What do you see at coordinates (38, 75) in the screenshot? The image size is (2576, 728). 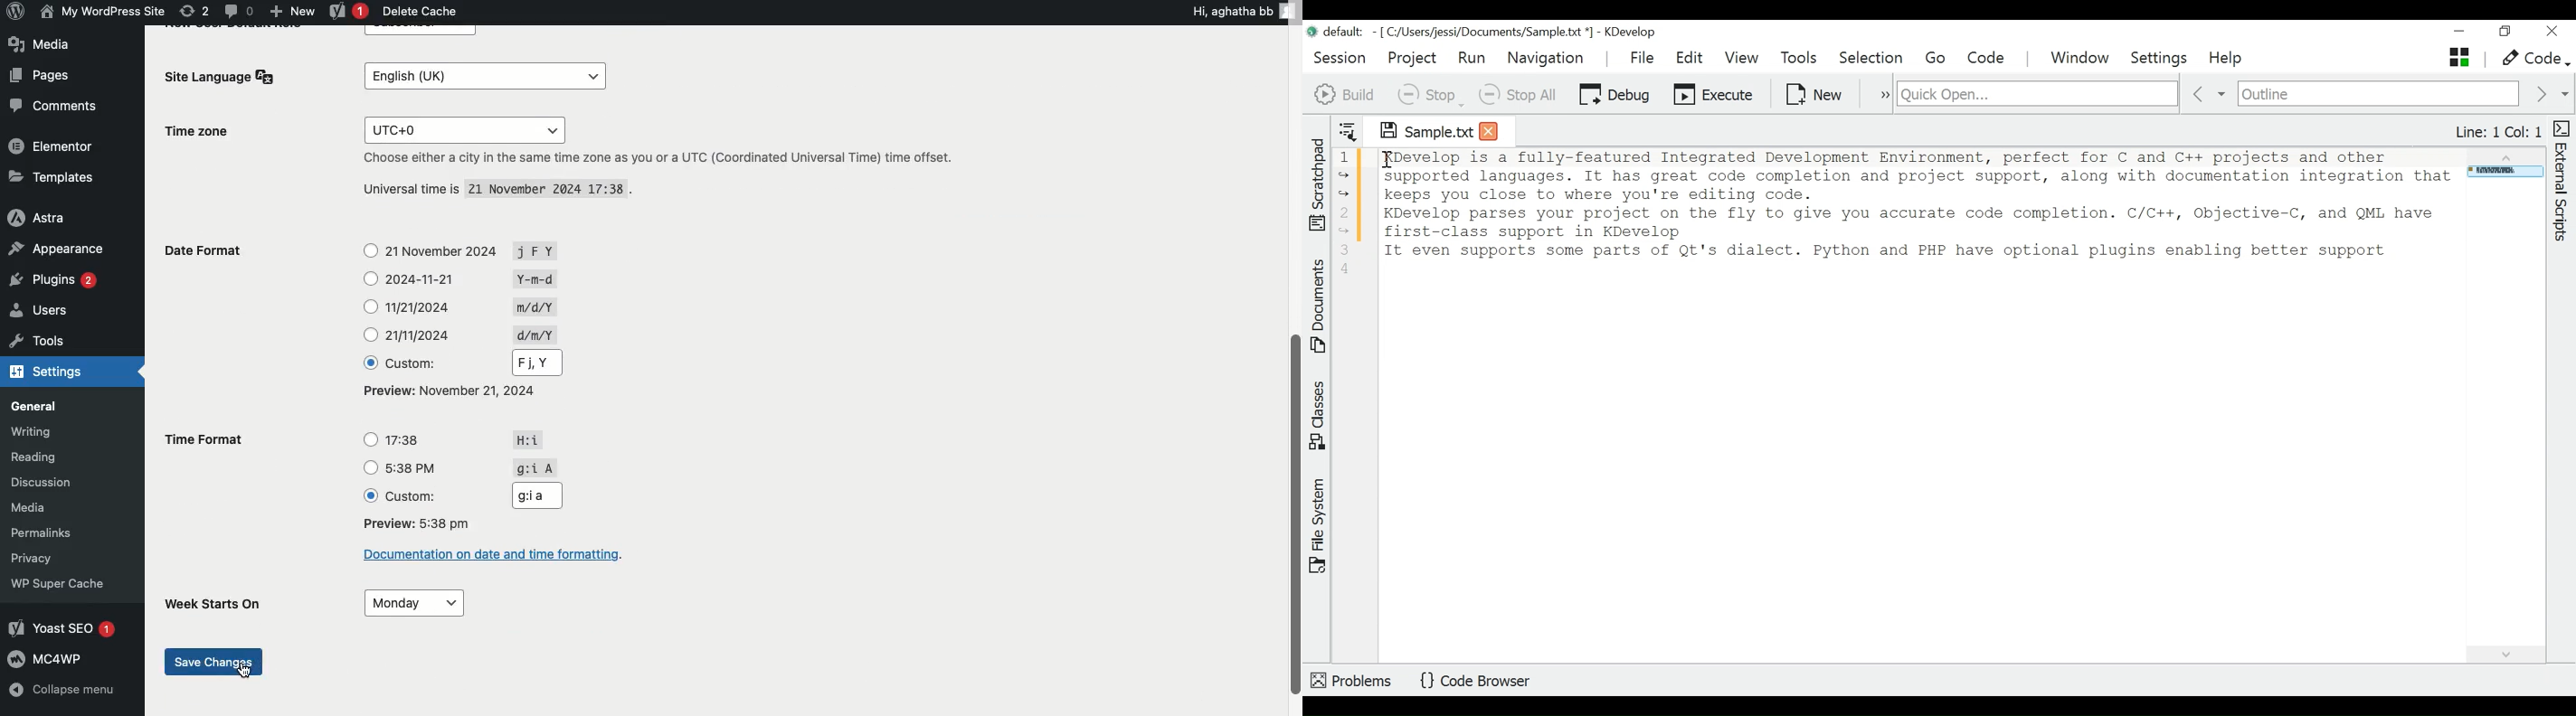 I see `Pages` at bounding box center [38, 75].